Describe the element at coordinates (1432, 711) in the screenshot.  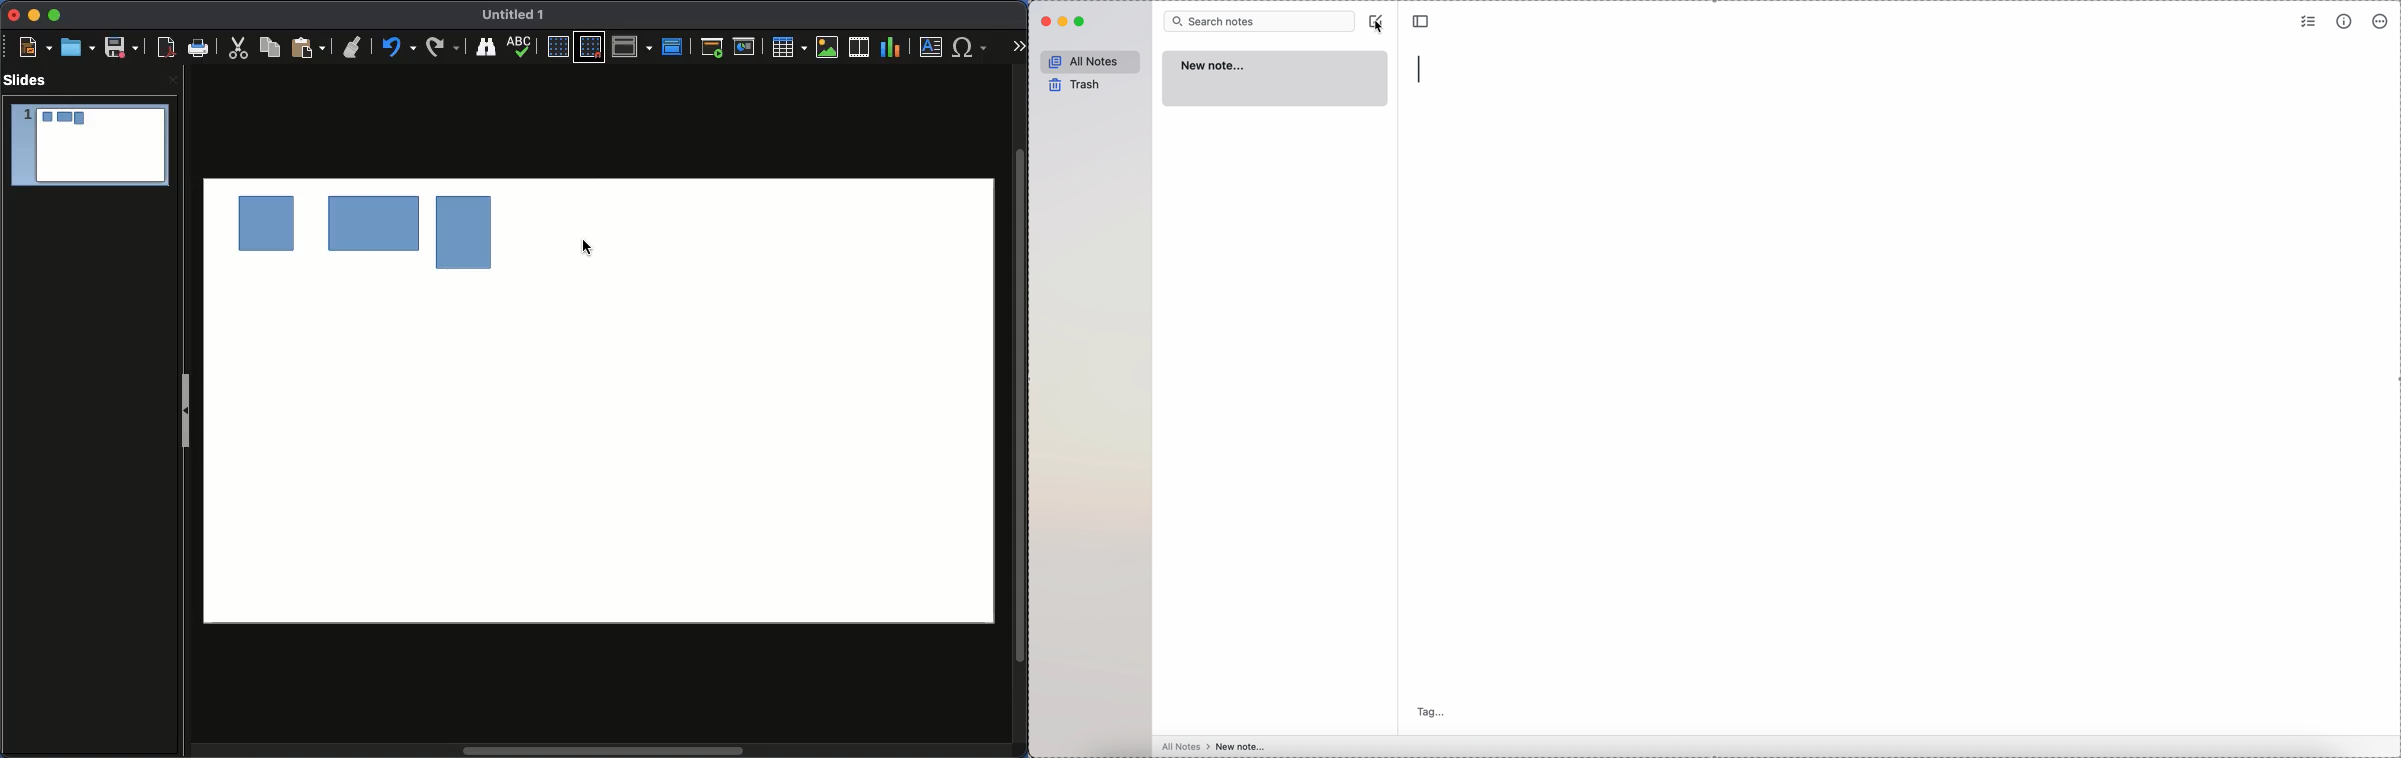
I see `tag` at that location.